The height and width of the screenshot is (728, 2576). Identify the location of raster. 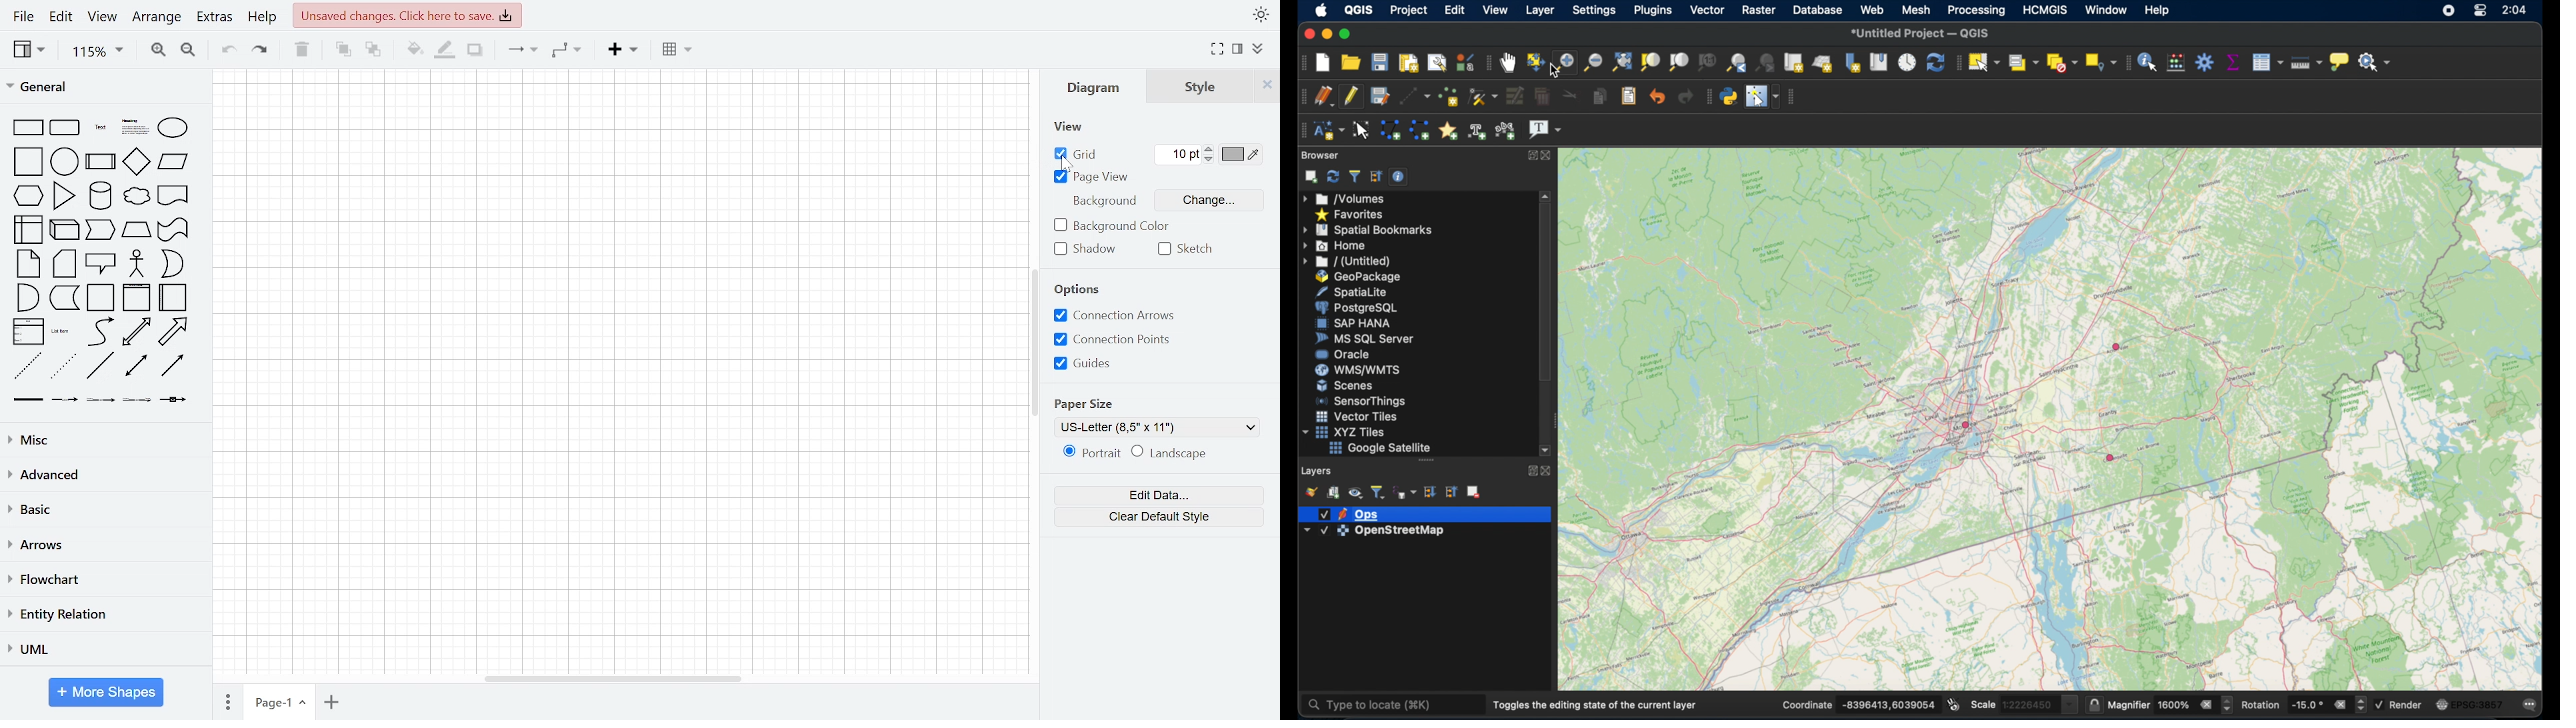
(1759, 10).